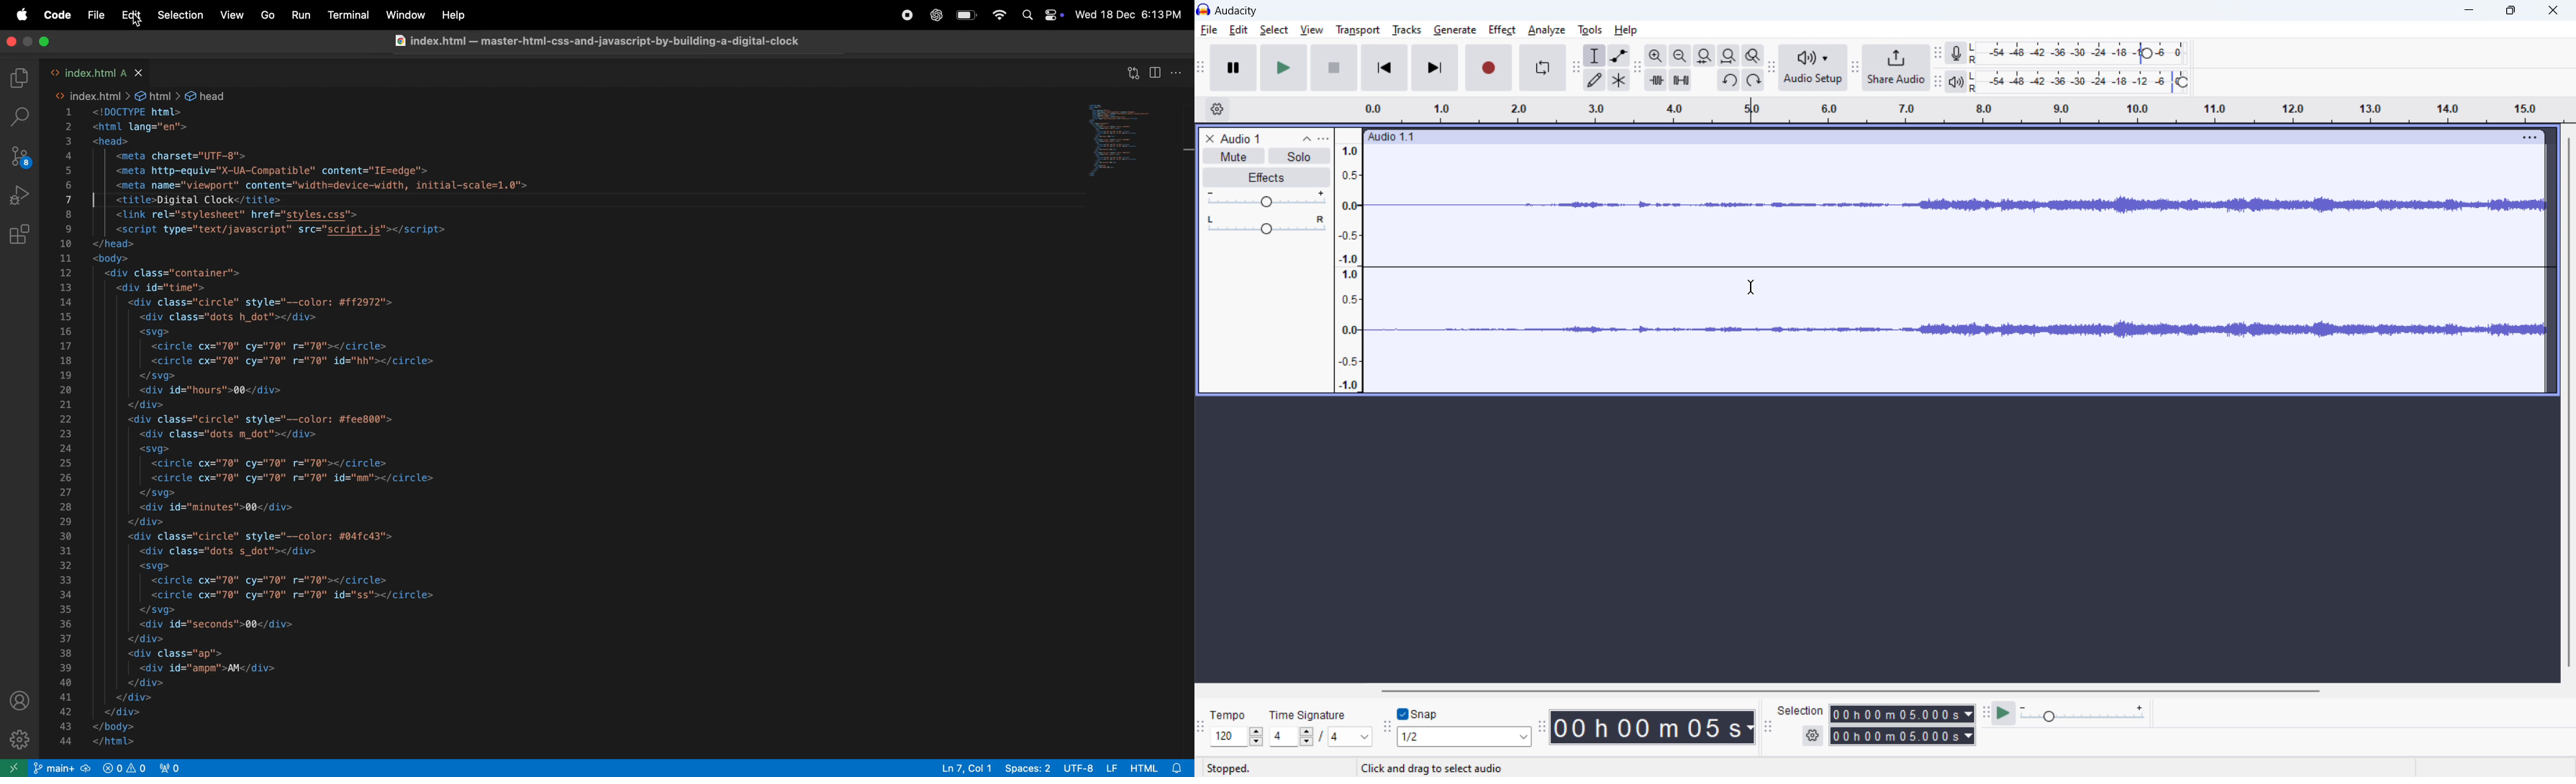 The width and height of the screenshot is (2576, 784). What do you see at coordinates (1627, 30) in the screenshot?
I see `help` at bounding box center [1627, 30].